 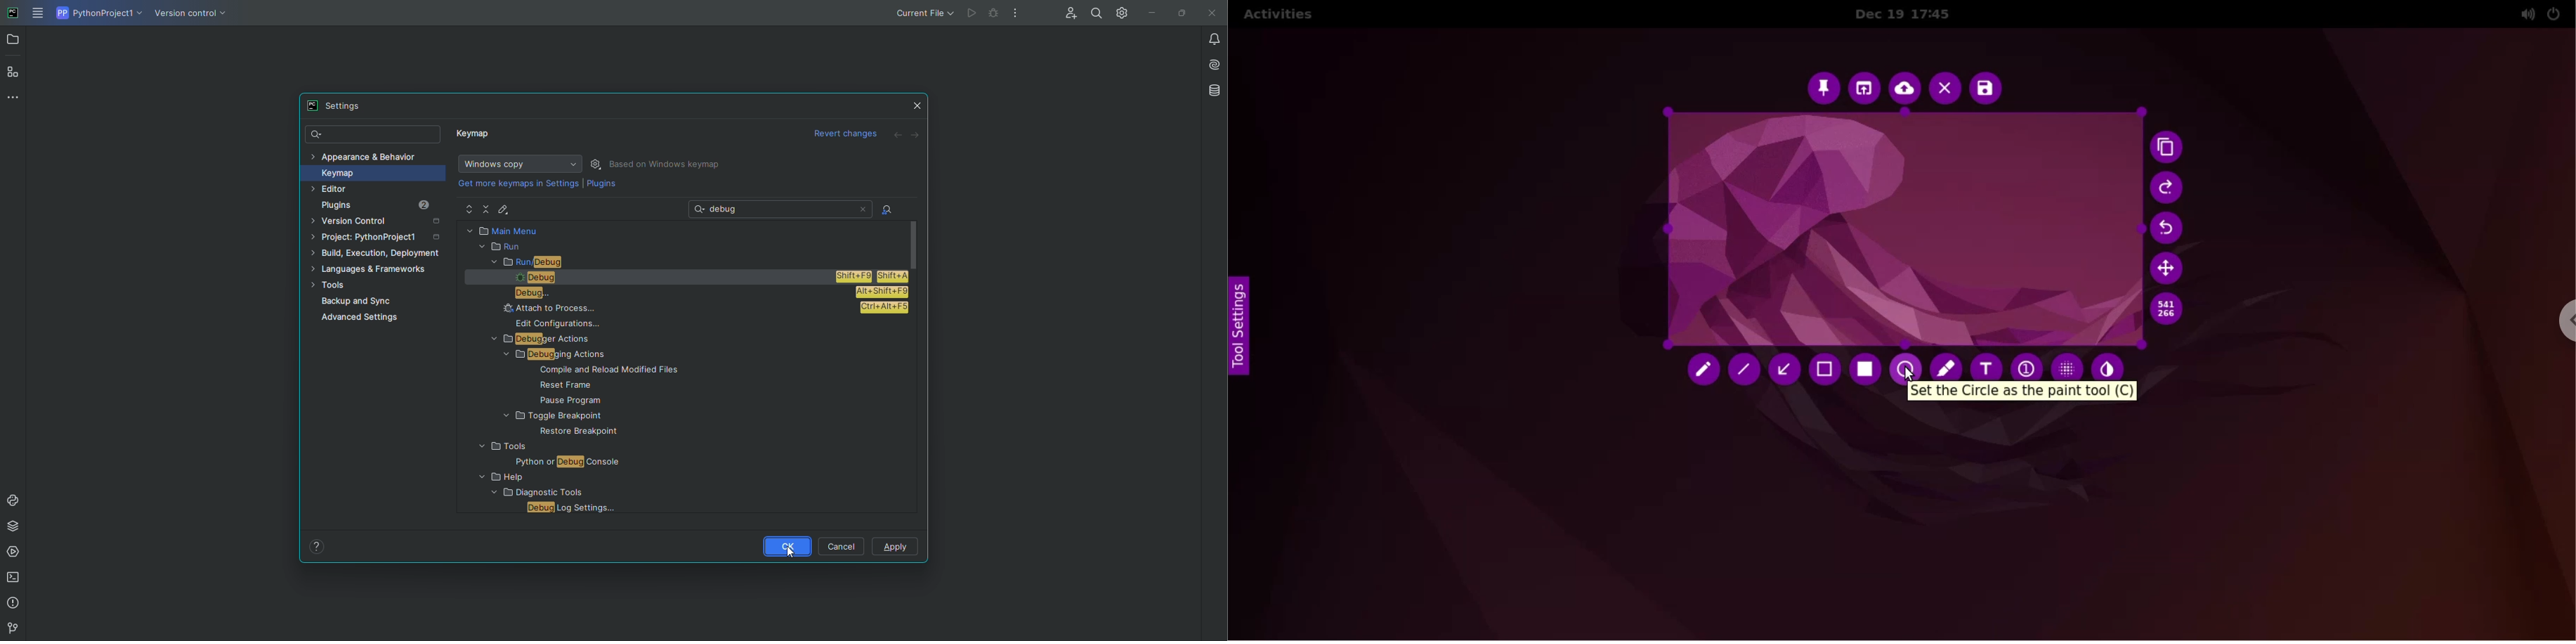 What do you see at coordinates (1909, 365) in the screenshot?
I see `circle tool` at bounding box center [1909, 365].